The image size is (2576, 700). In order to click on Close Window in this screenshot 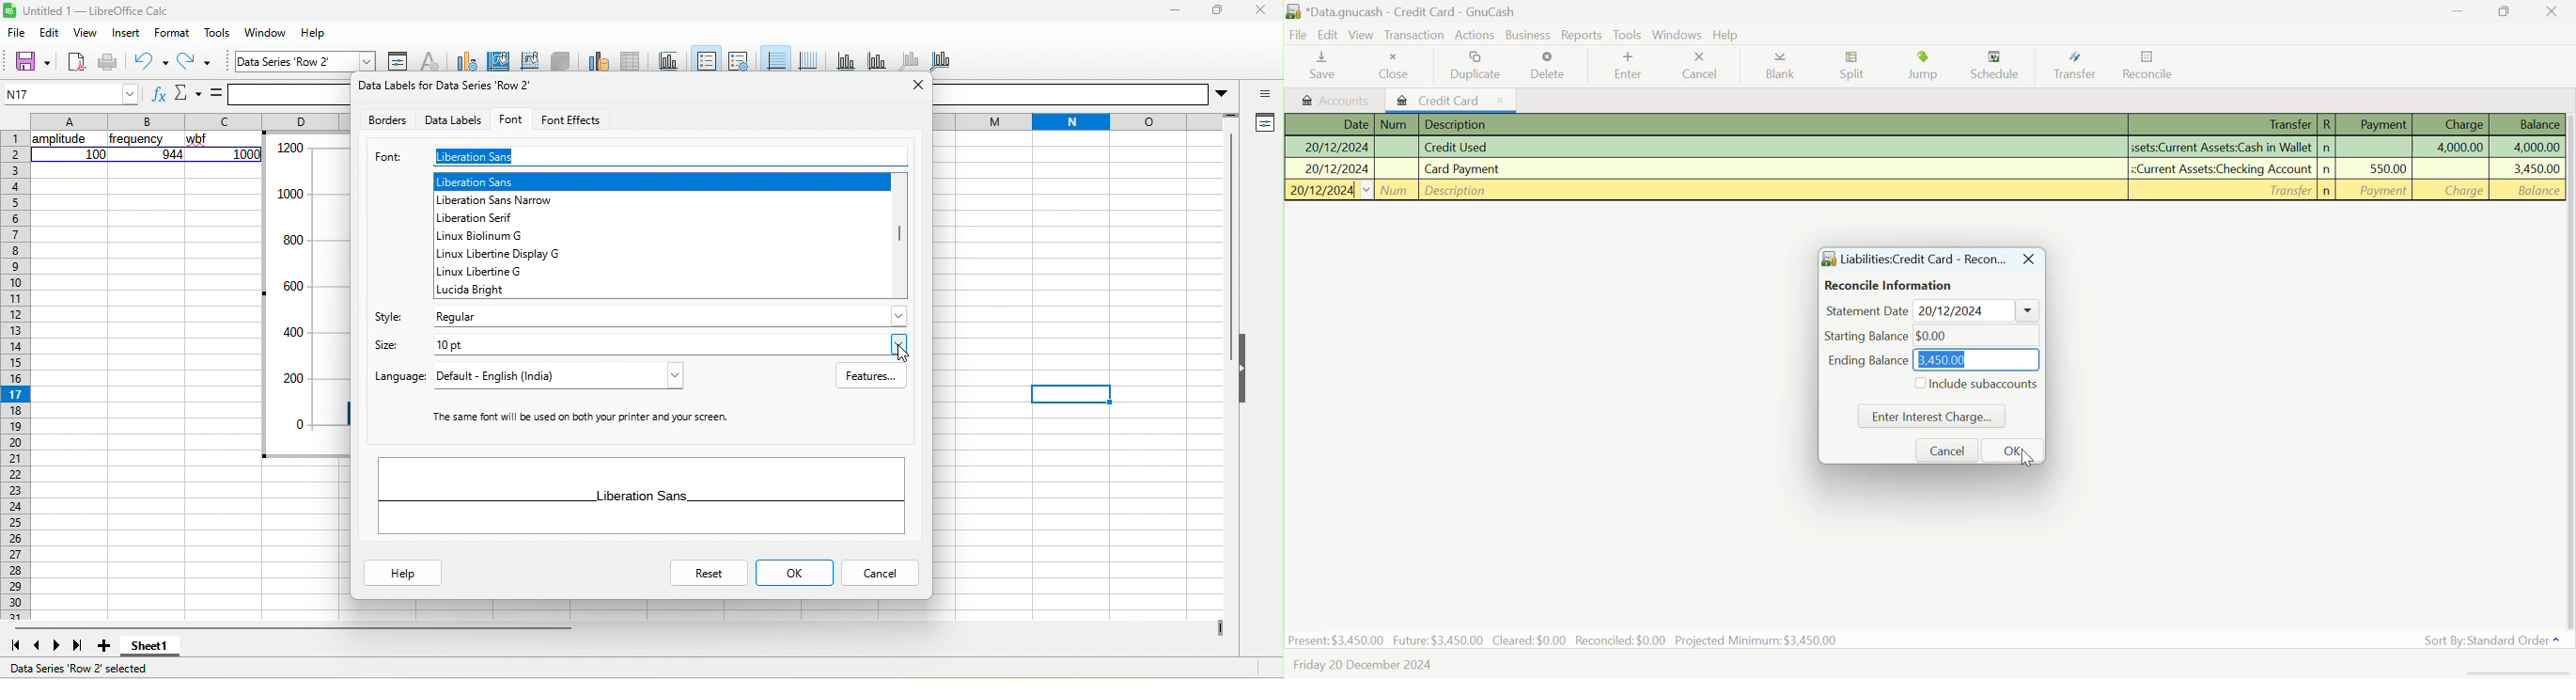, I will do `click(2555, 11)`.